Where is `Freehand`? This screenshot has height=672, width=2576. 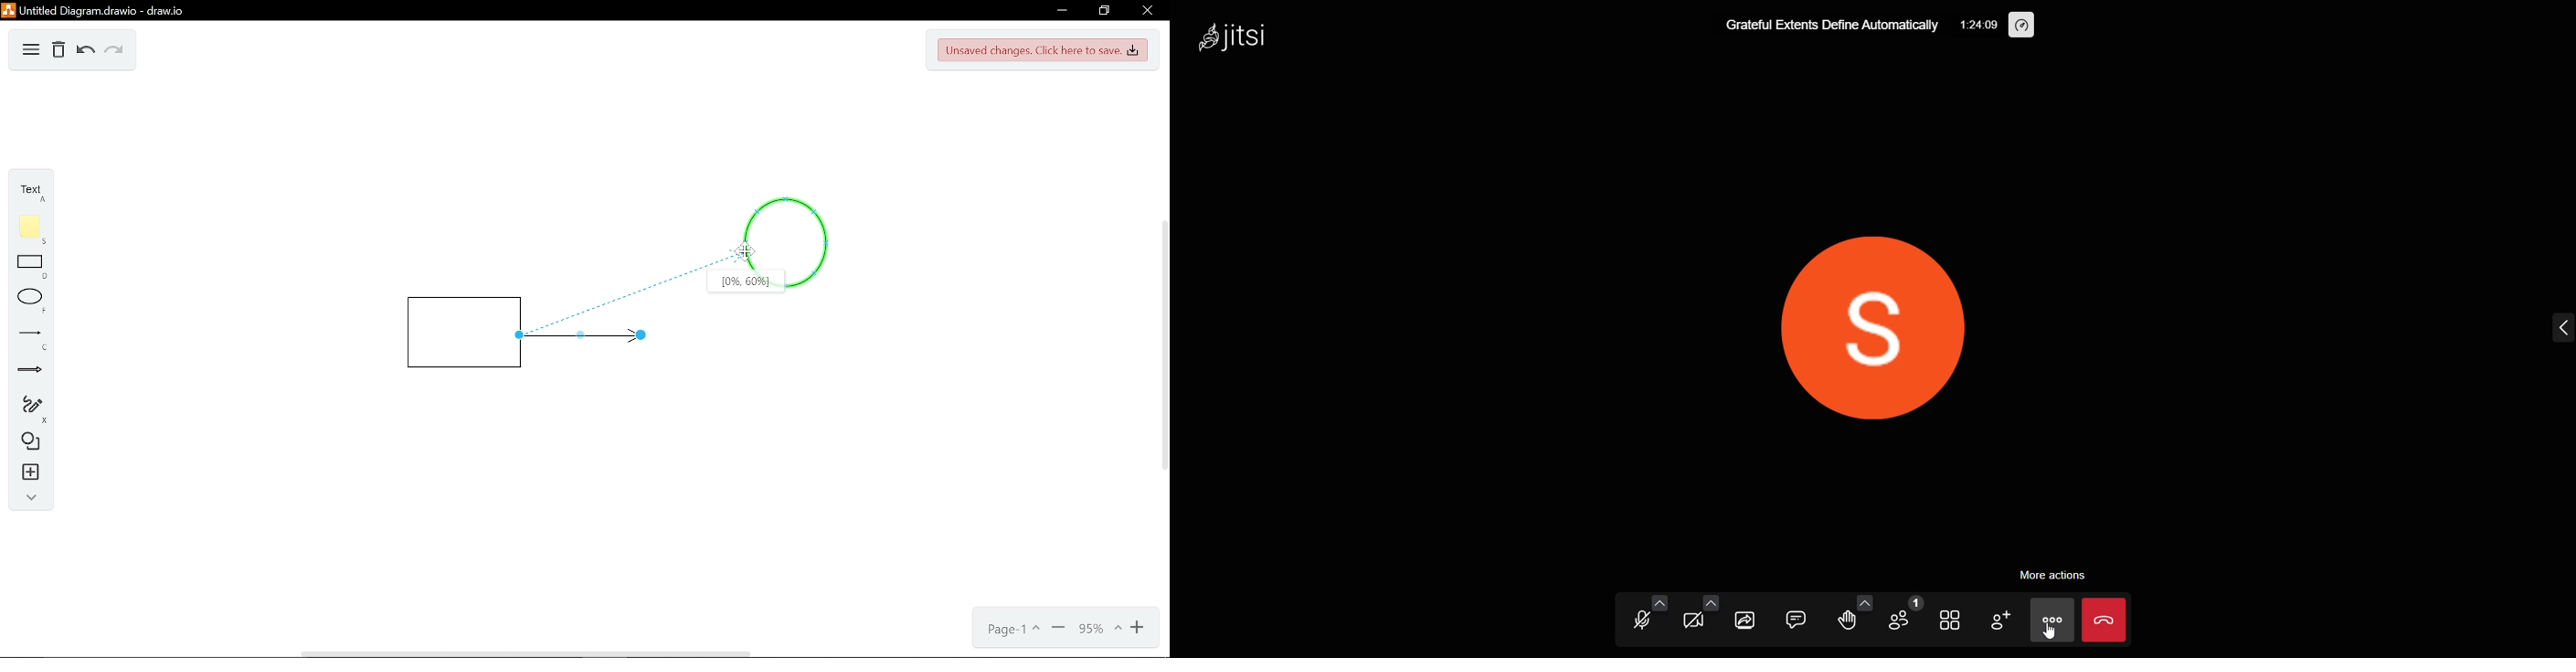 Freehand is located at coordinates (26, 407).